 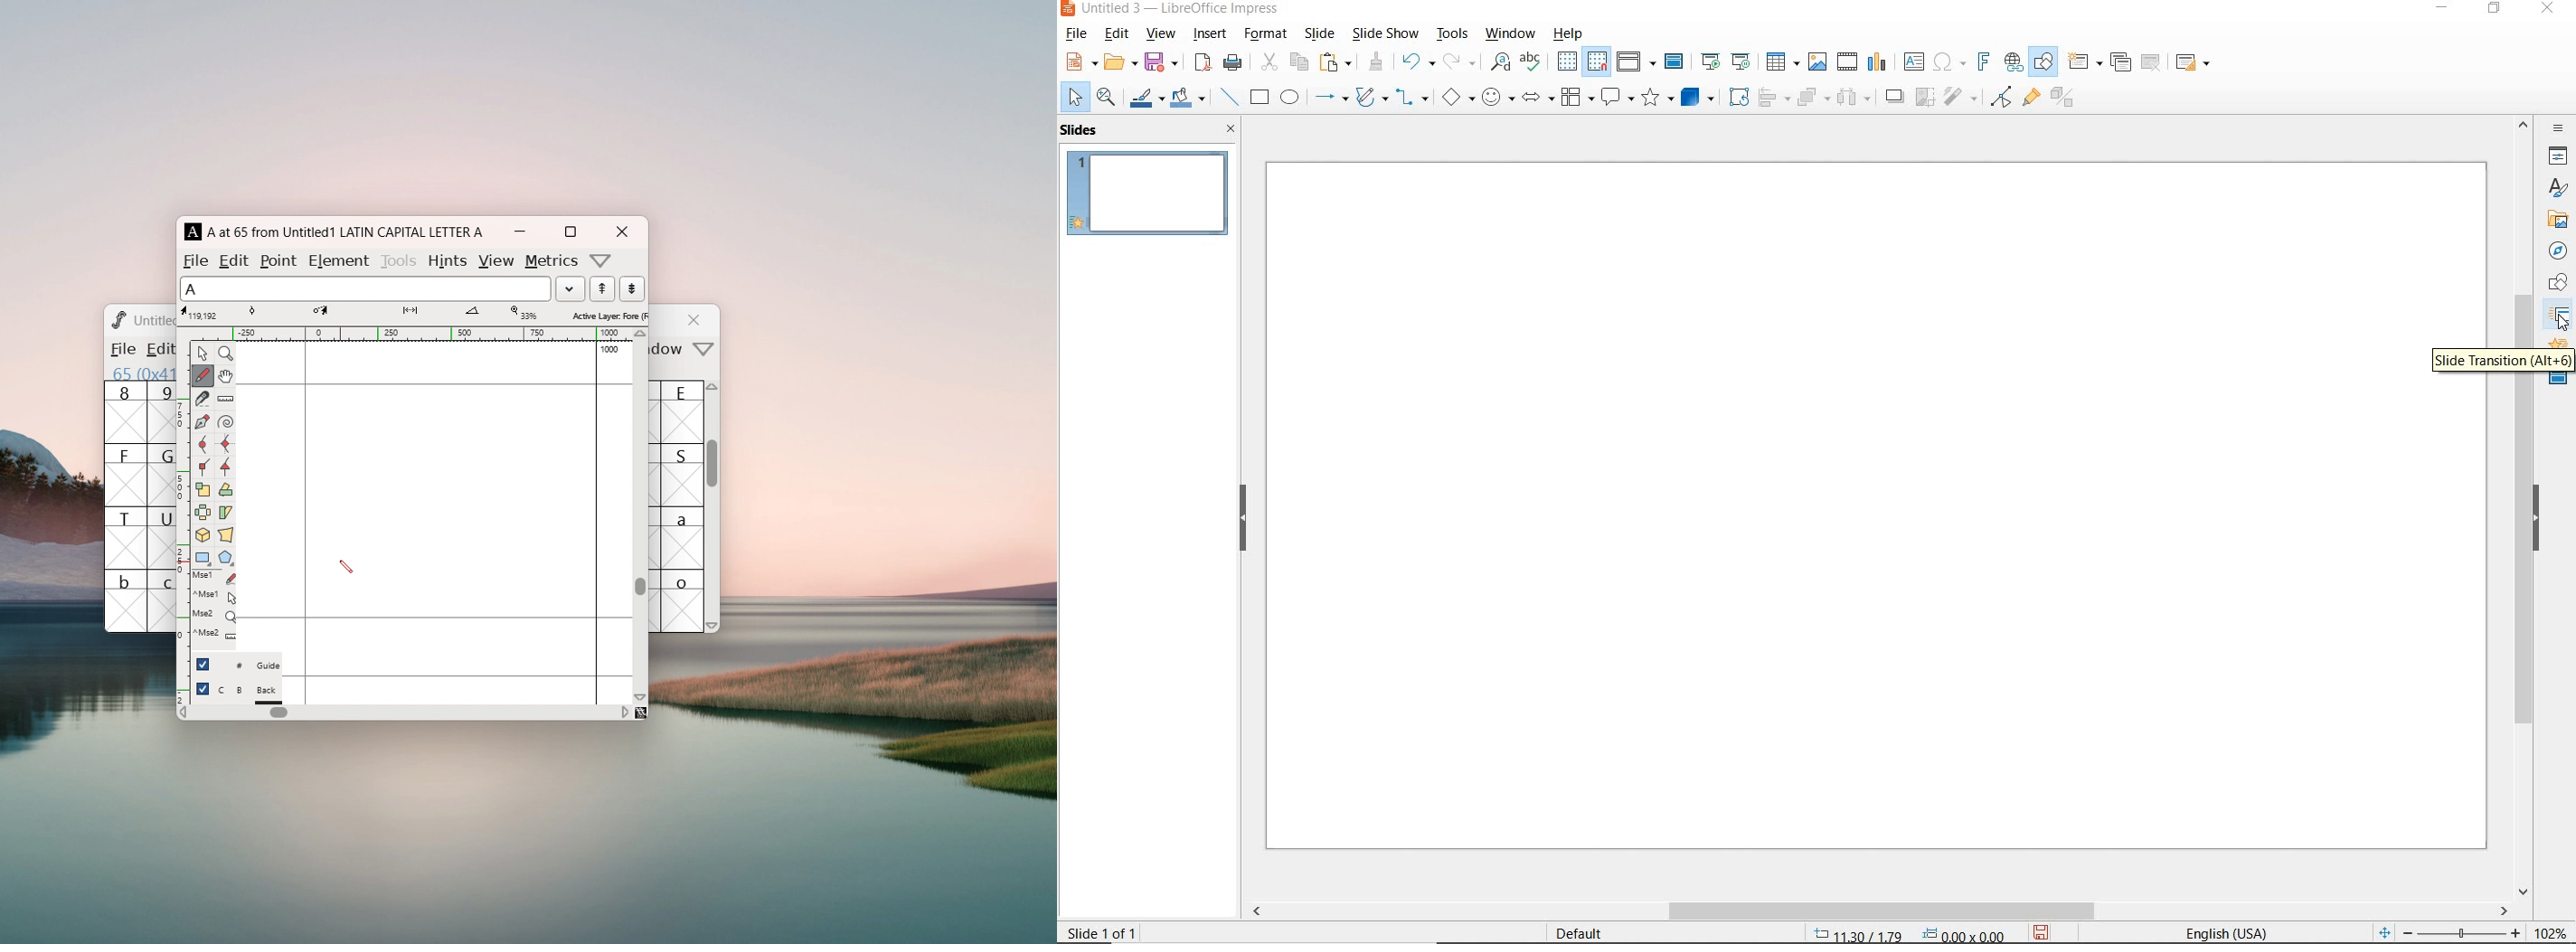 I want to click on CALLOUT SHAPES, so click(x=1617, y=99).